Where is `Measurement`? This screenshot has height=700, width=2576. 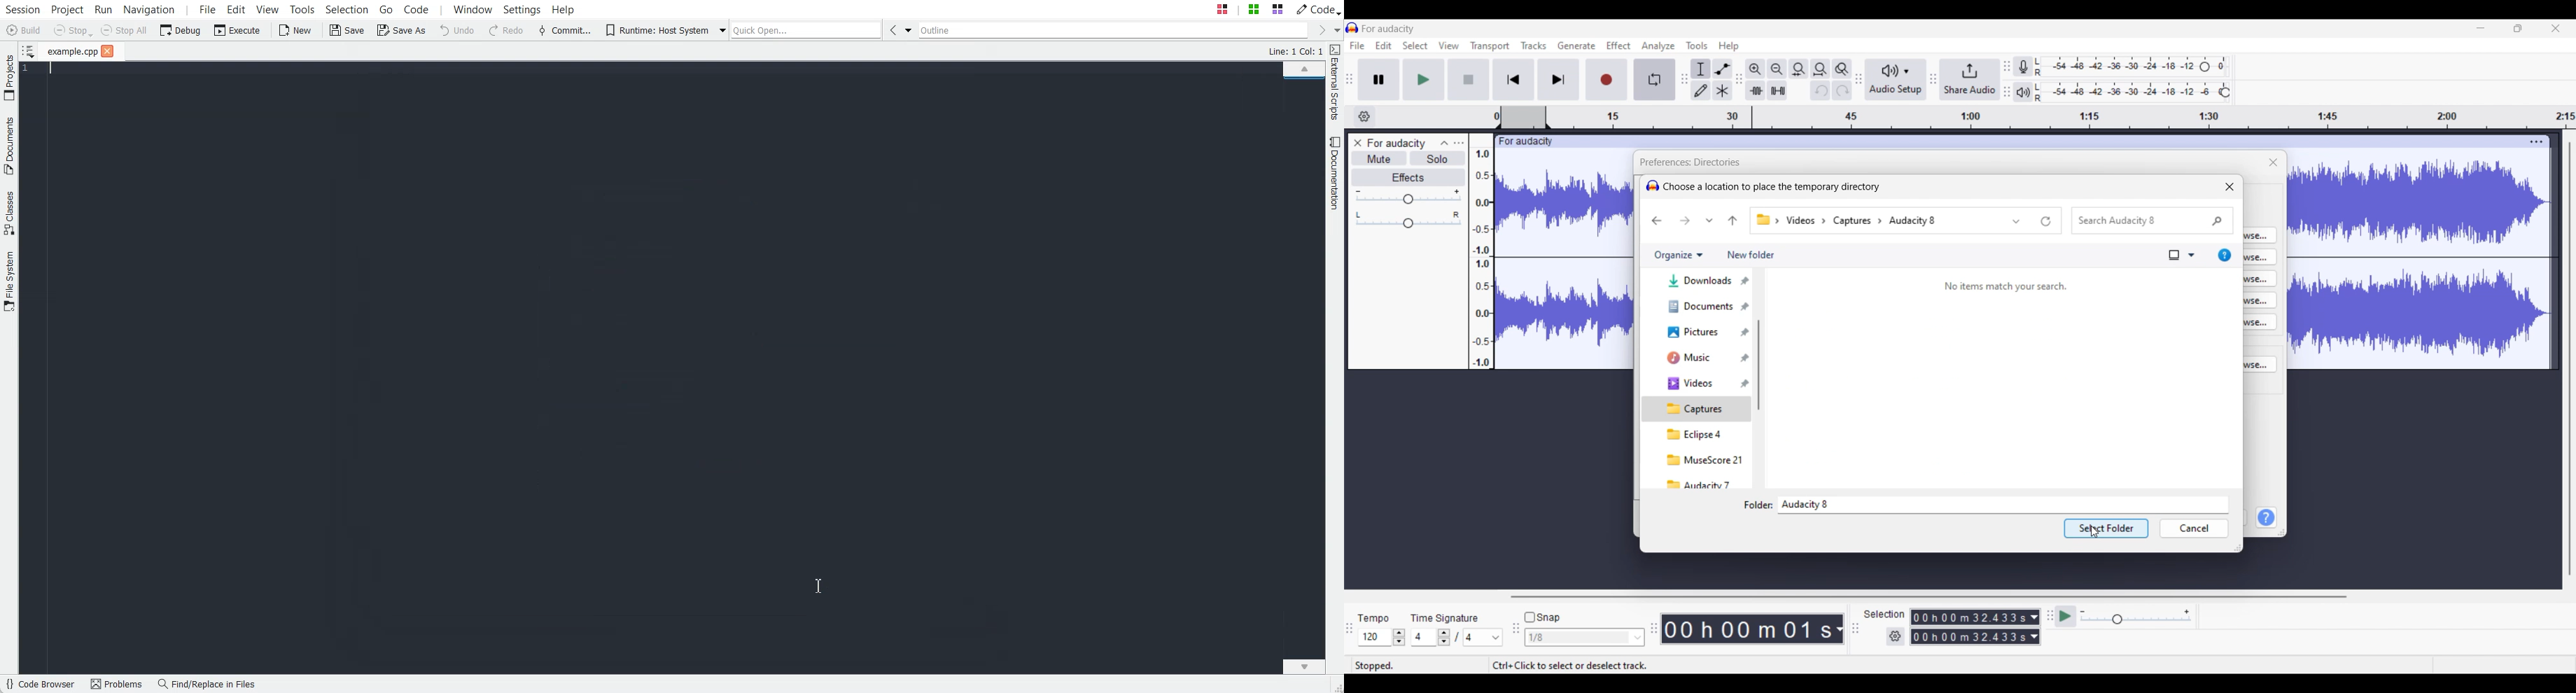 Measurement is located at coordinates (1839, 629).